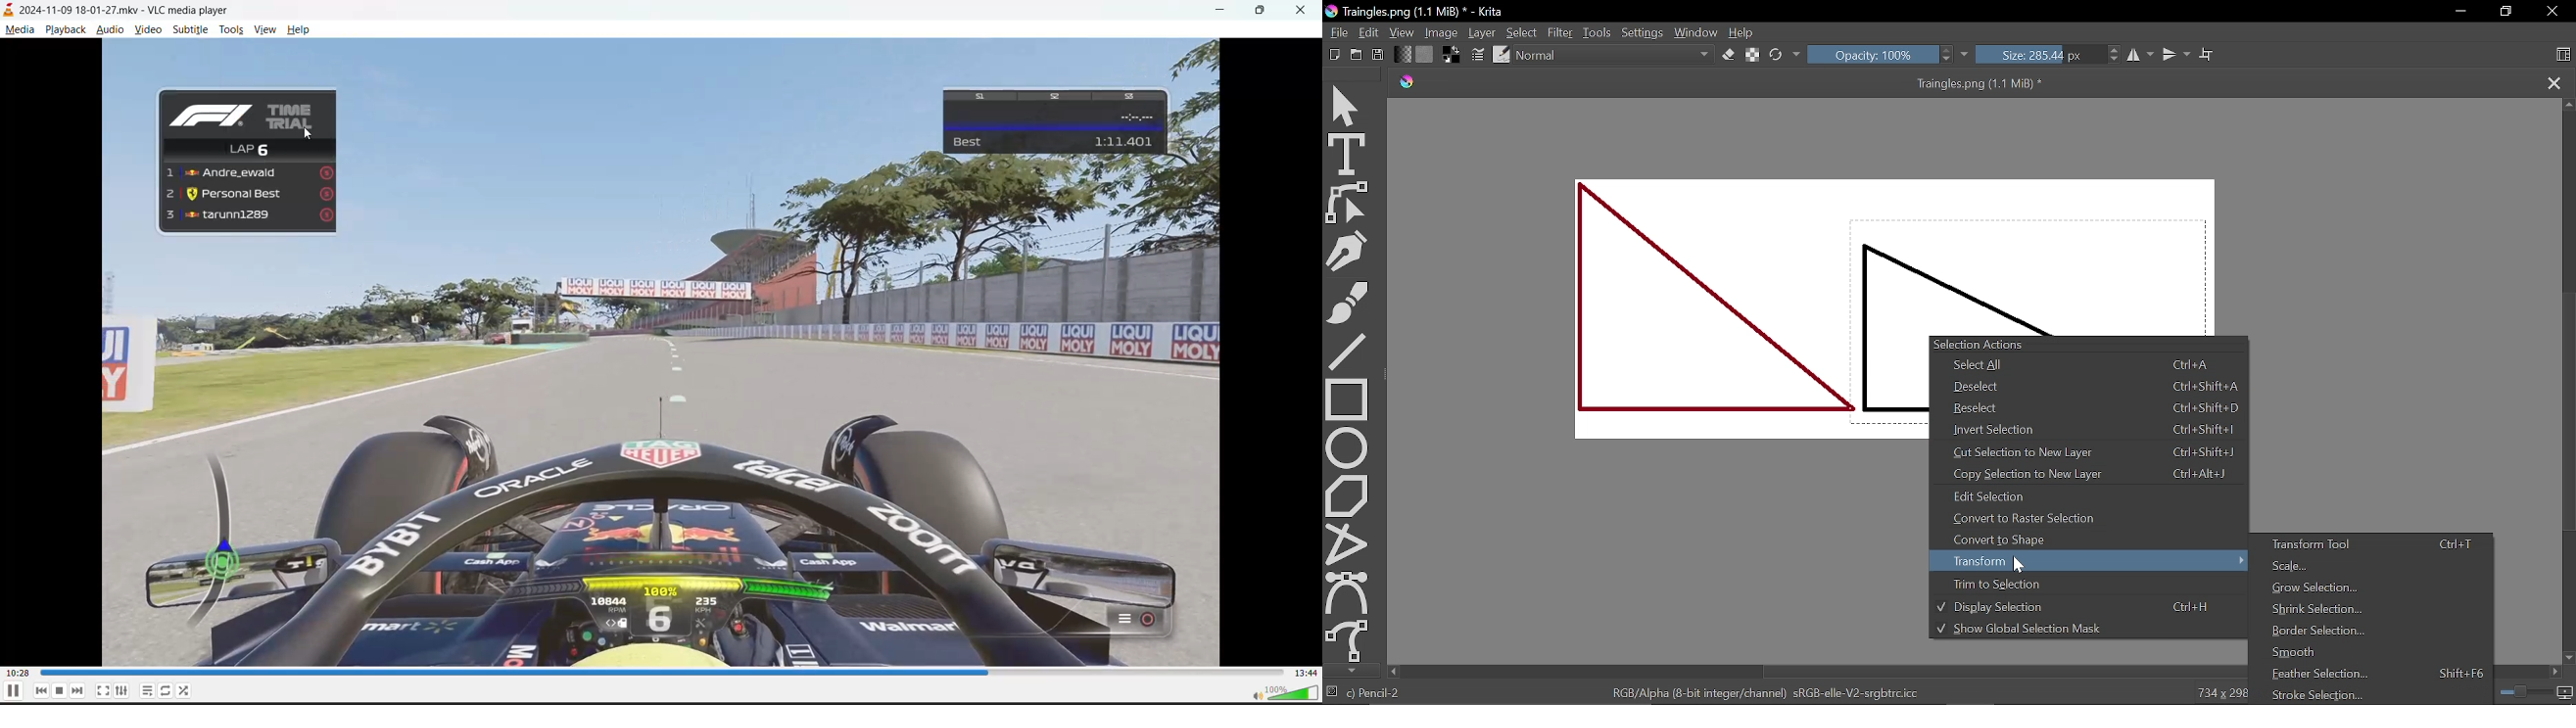 The width and height of the screenshot is (2576, 728). I want to click on maximize, so click(1262, 11).